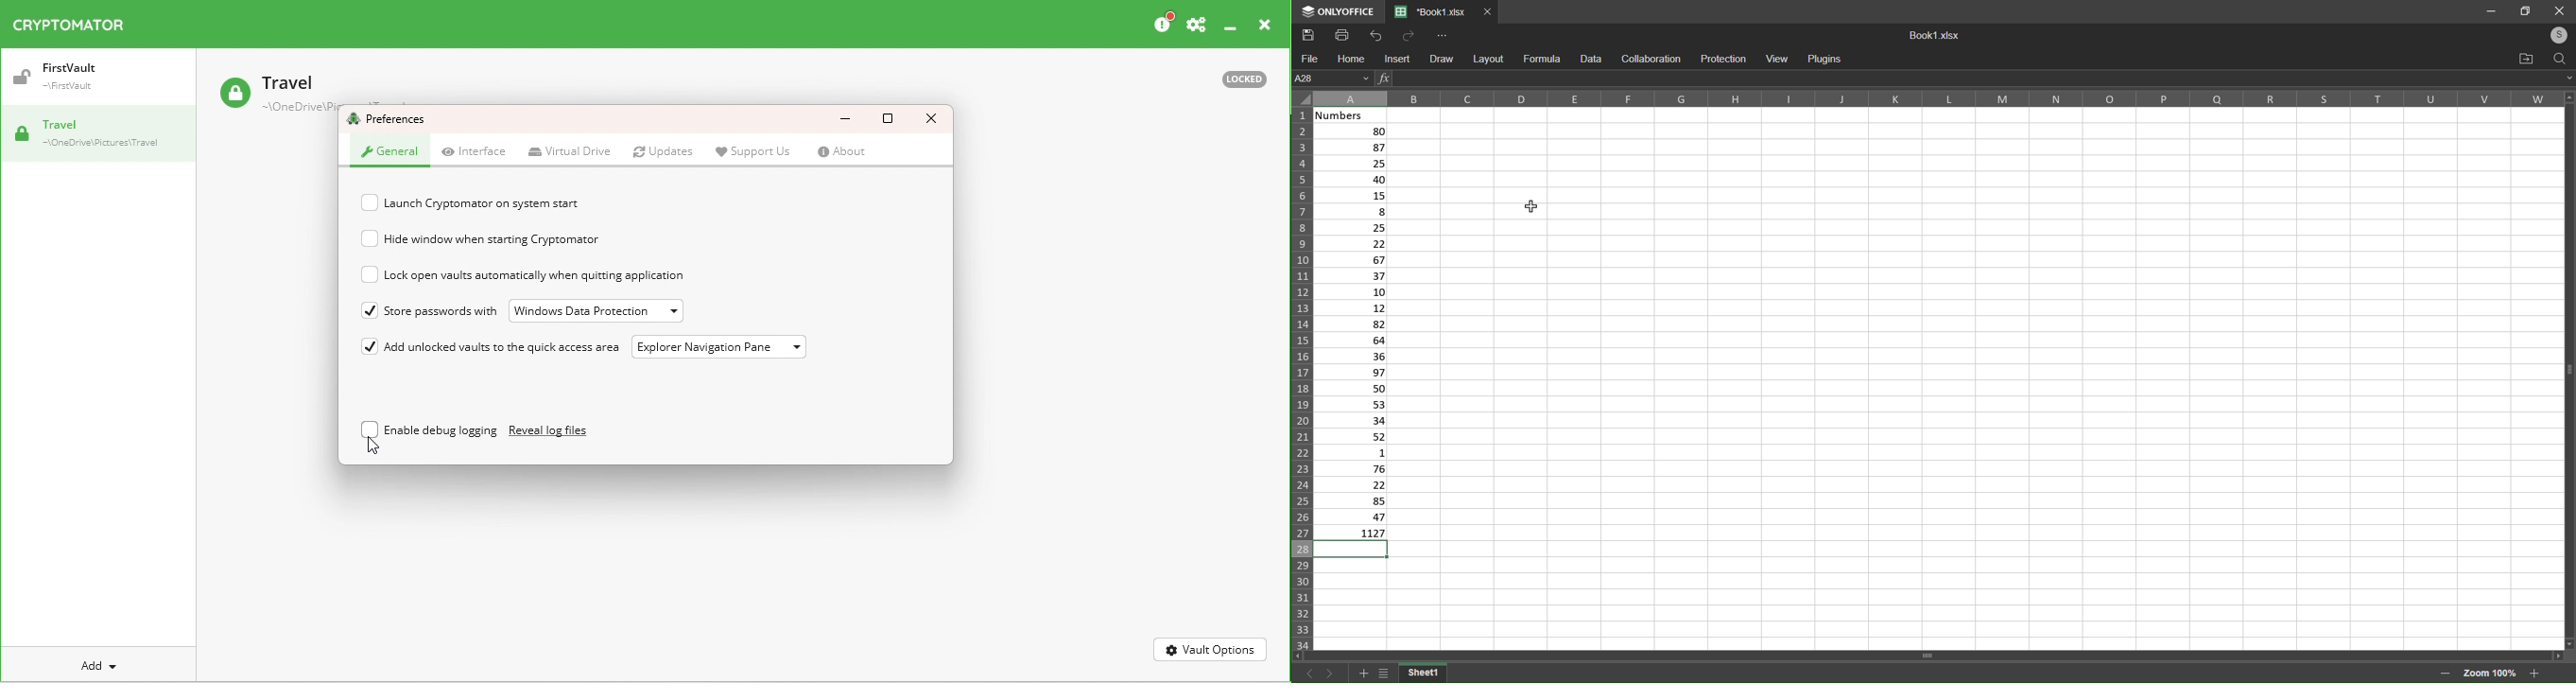 This screenshot has width=2576, height=700. What do you see at coordinates (1395, 60) in the screenshot?
I see `insert` at bounding box center [1395, 60].